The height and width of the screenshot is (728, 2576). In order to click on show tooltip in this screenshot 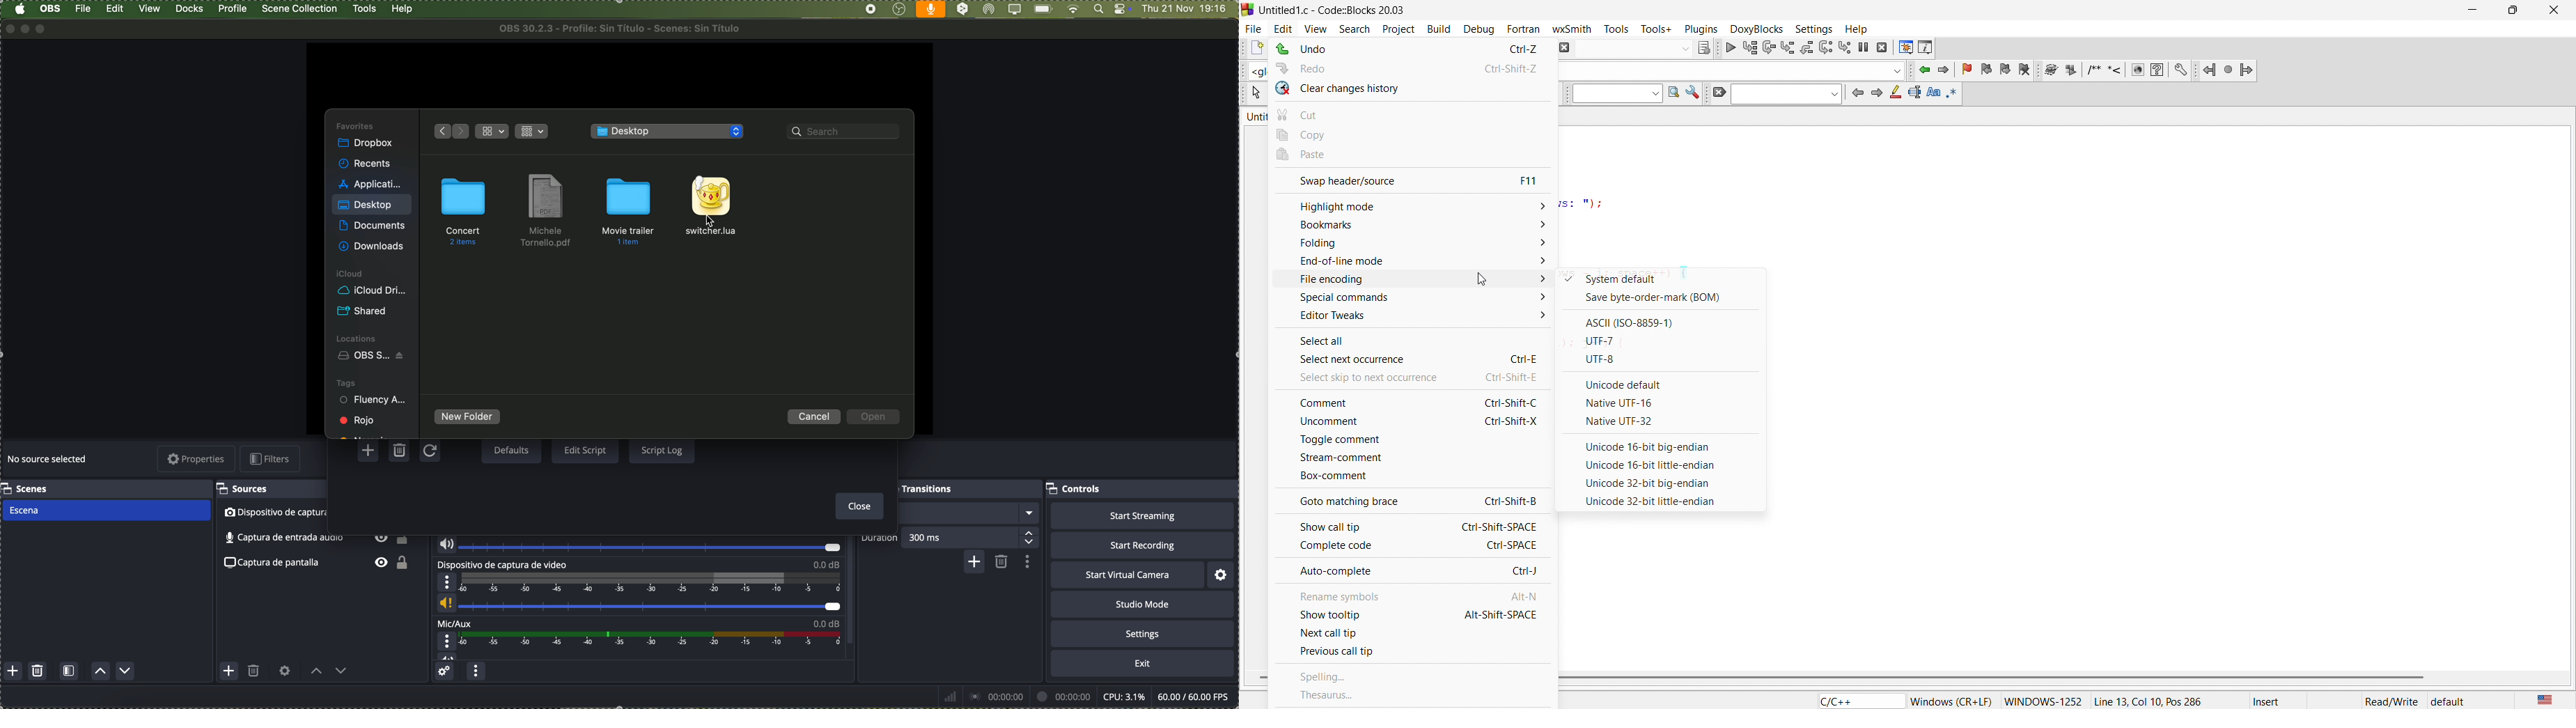, I will do `click(1413, 618)`.